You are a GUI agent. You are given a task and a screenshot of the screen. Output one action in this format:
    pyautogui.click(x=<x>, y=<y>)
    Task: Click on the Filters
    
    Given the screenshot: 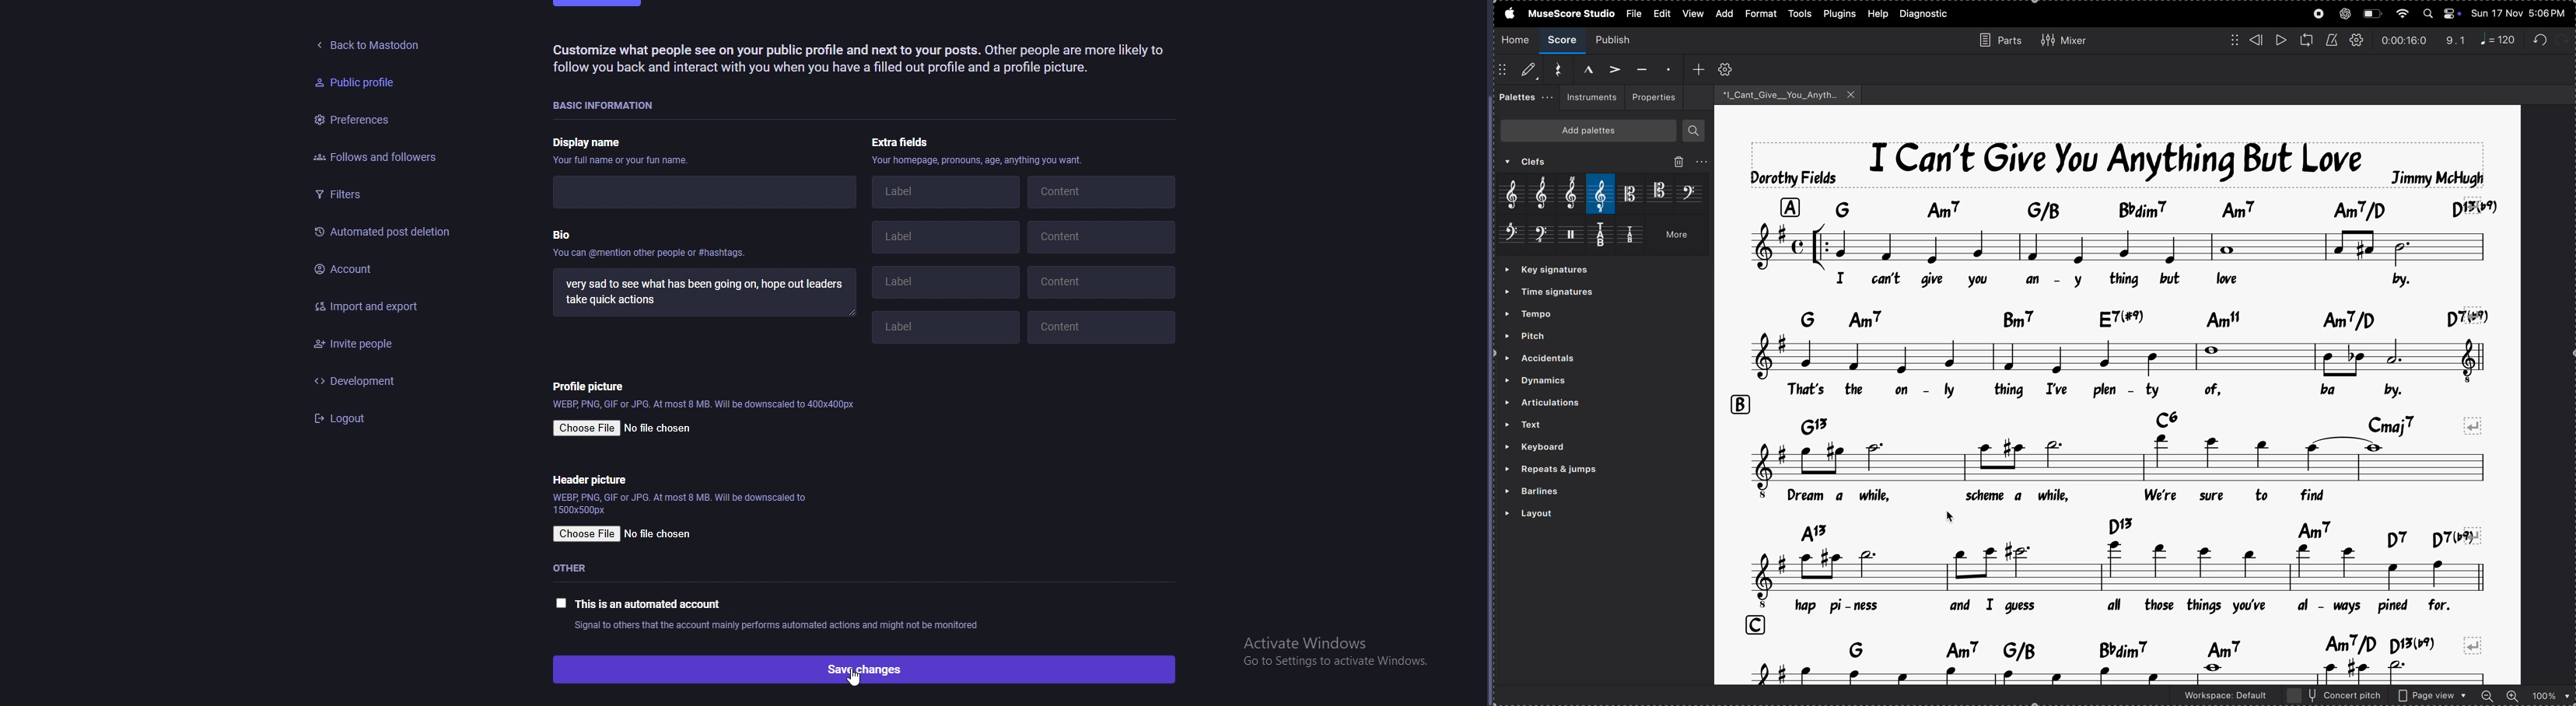 What is the action you would take?
    pyautogui.click(x=375, y=194)
    